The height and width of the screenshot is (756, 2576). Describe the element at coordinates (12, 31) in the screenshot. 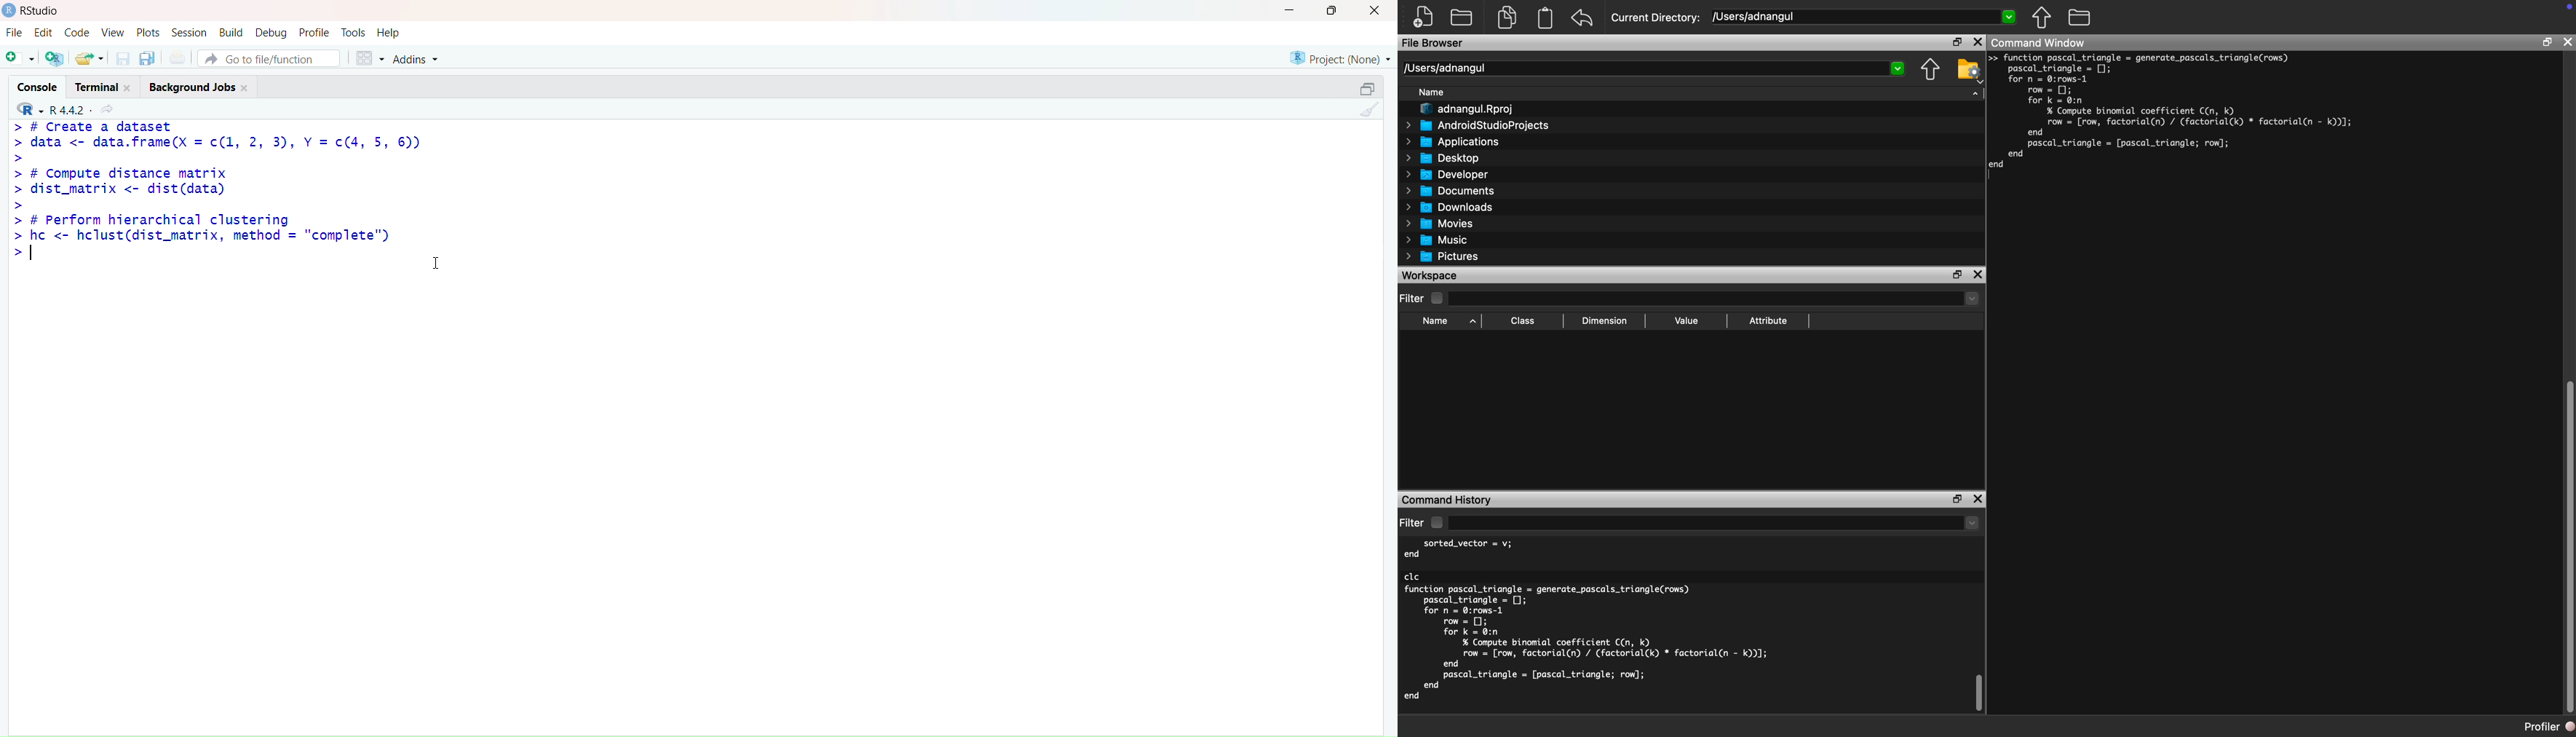

I see `File` at that location.